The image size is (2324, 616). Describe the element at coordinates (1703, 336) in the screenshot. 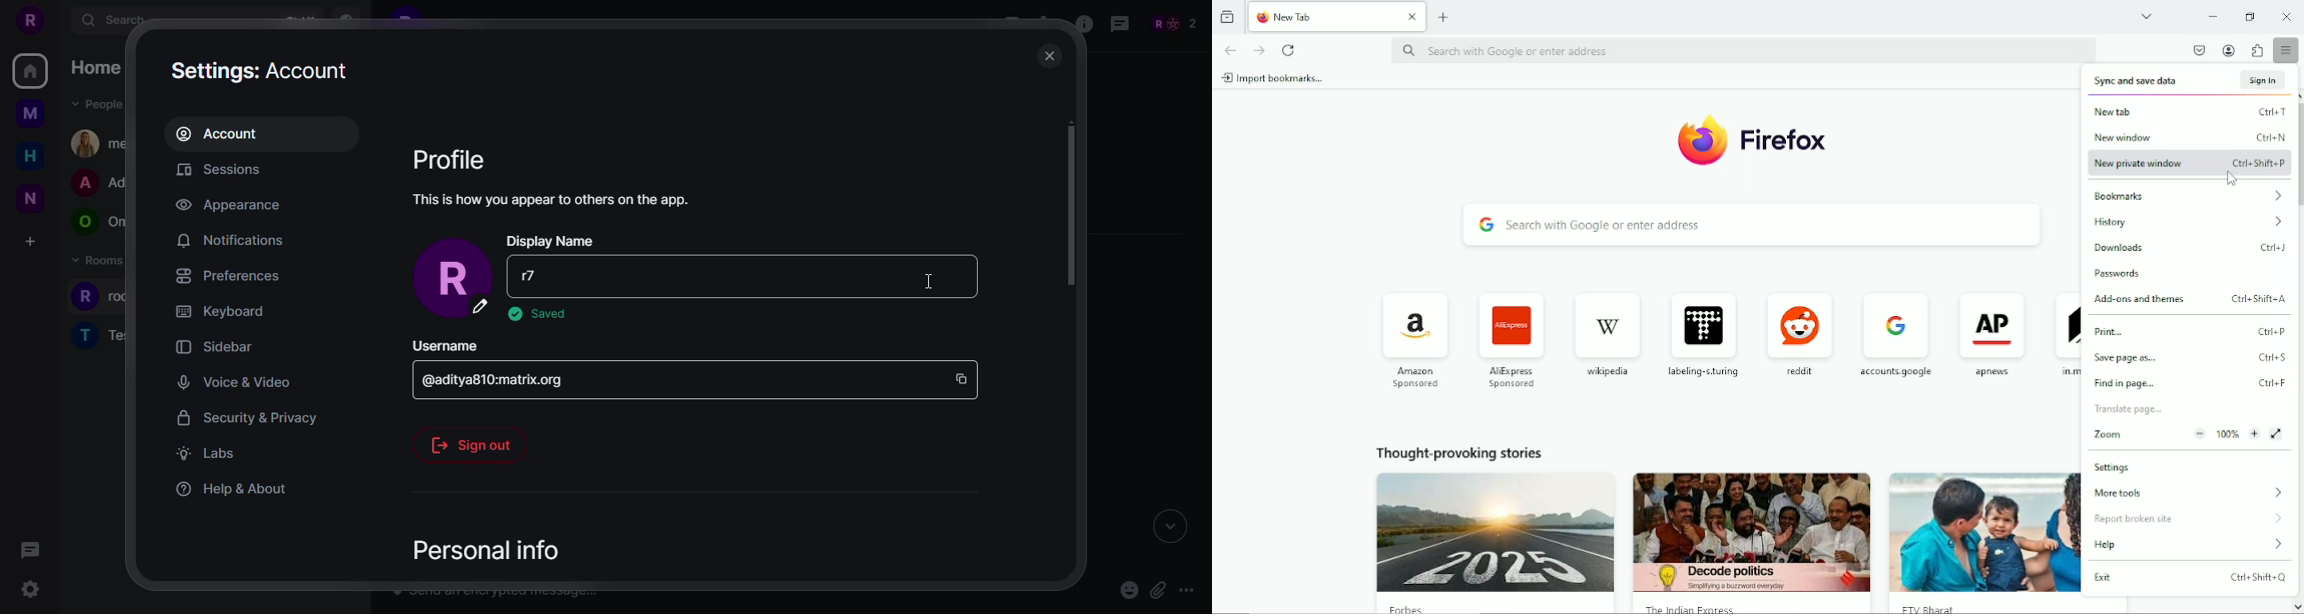

I see `labeling turing` at that location.